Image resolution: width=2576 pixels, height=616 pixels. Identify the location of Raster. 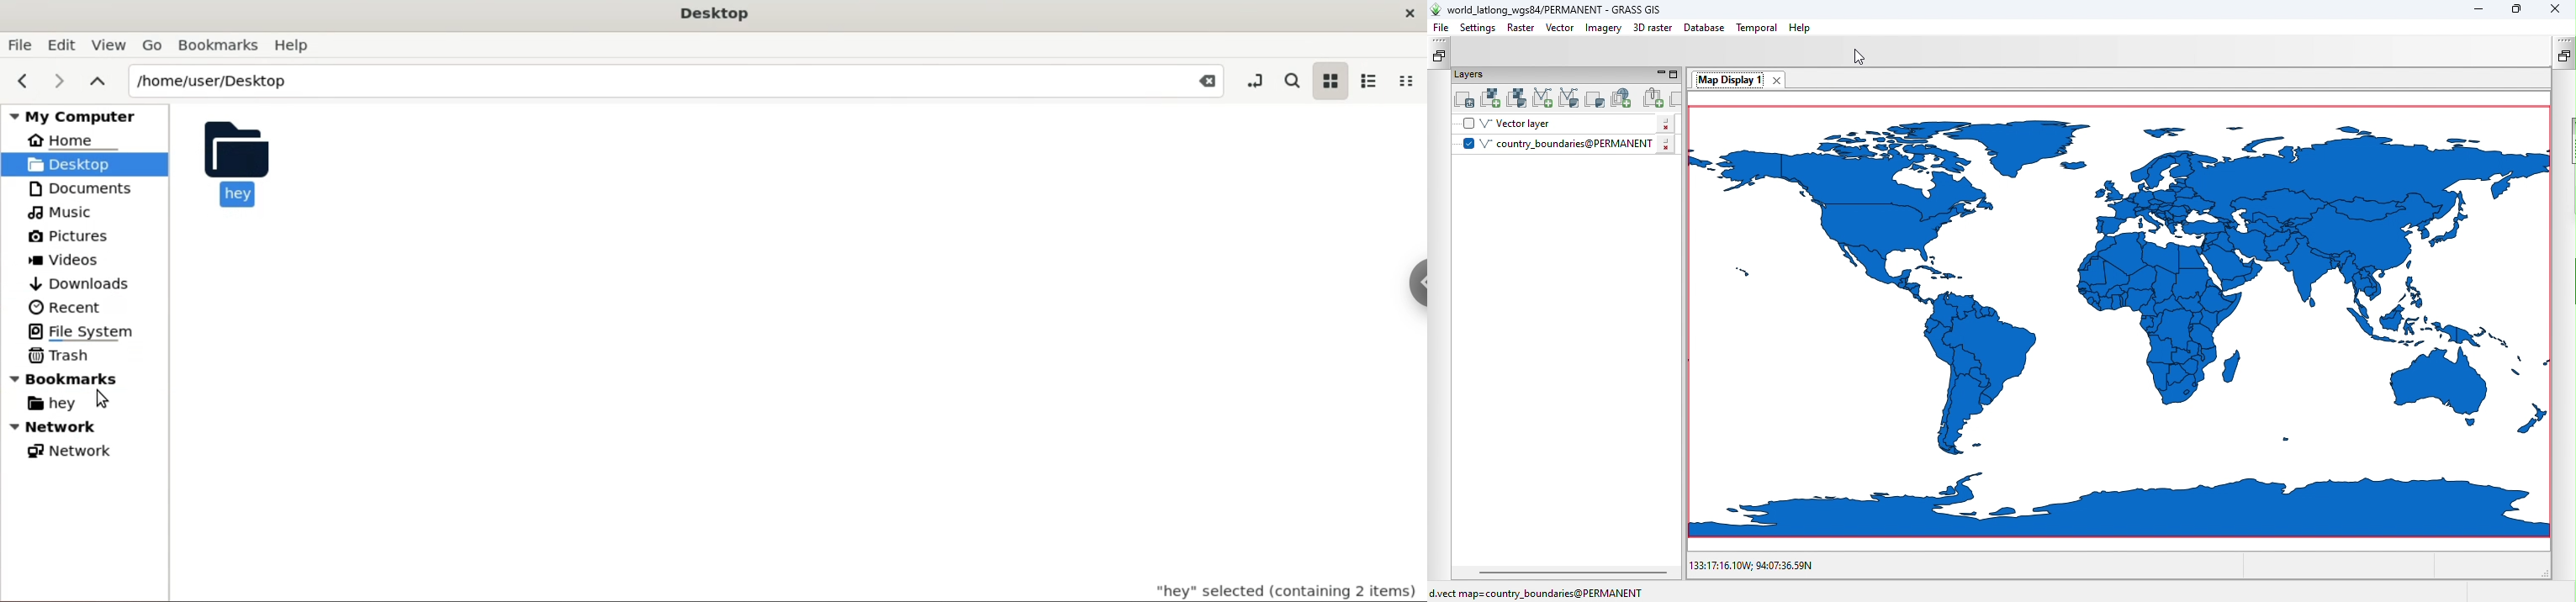
(1520, 29).